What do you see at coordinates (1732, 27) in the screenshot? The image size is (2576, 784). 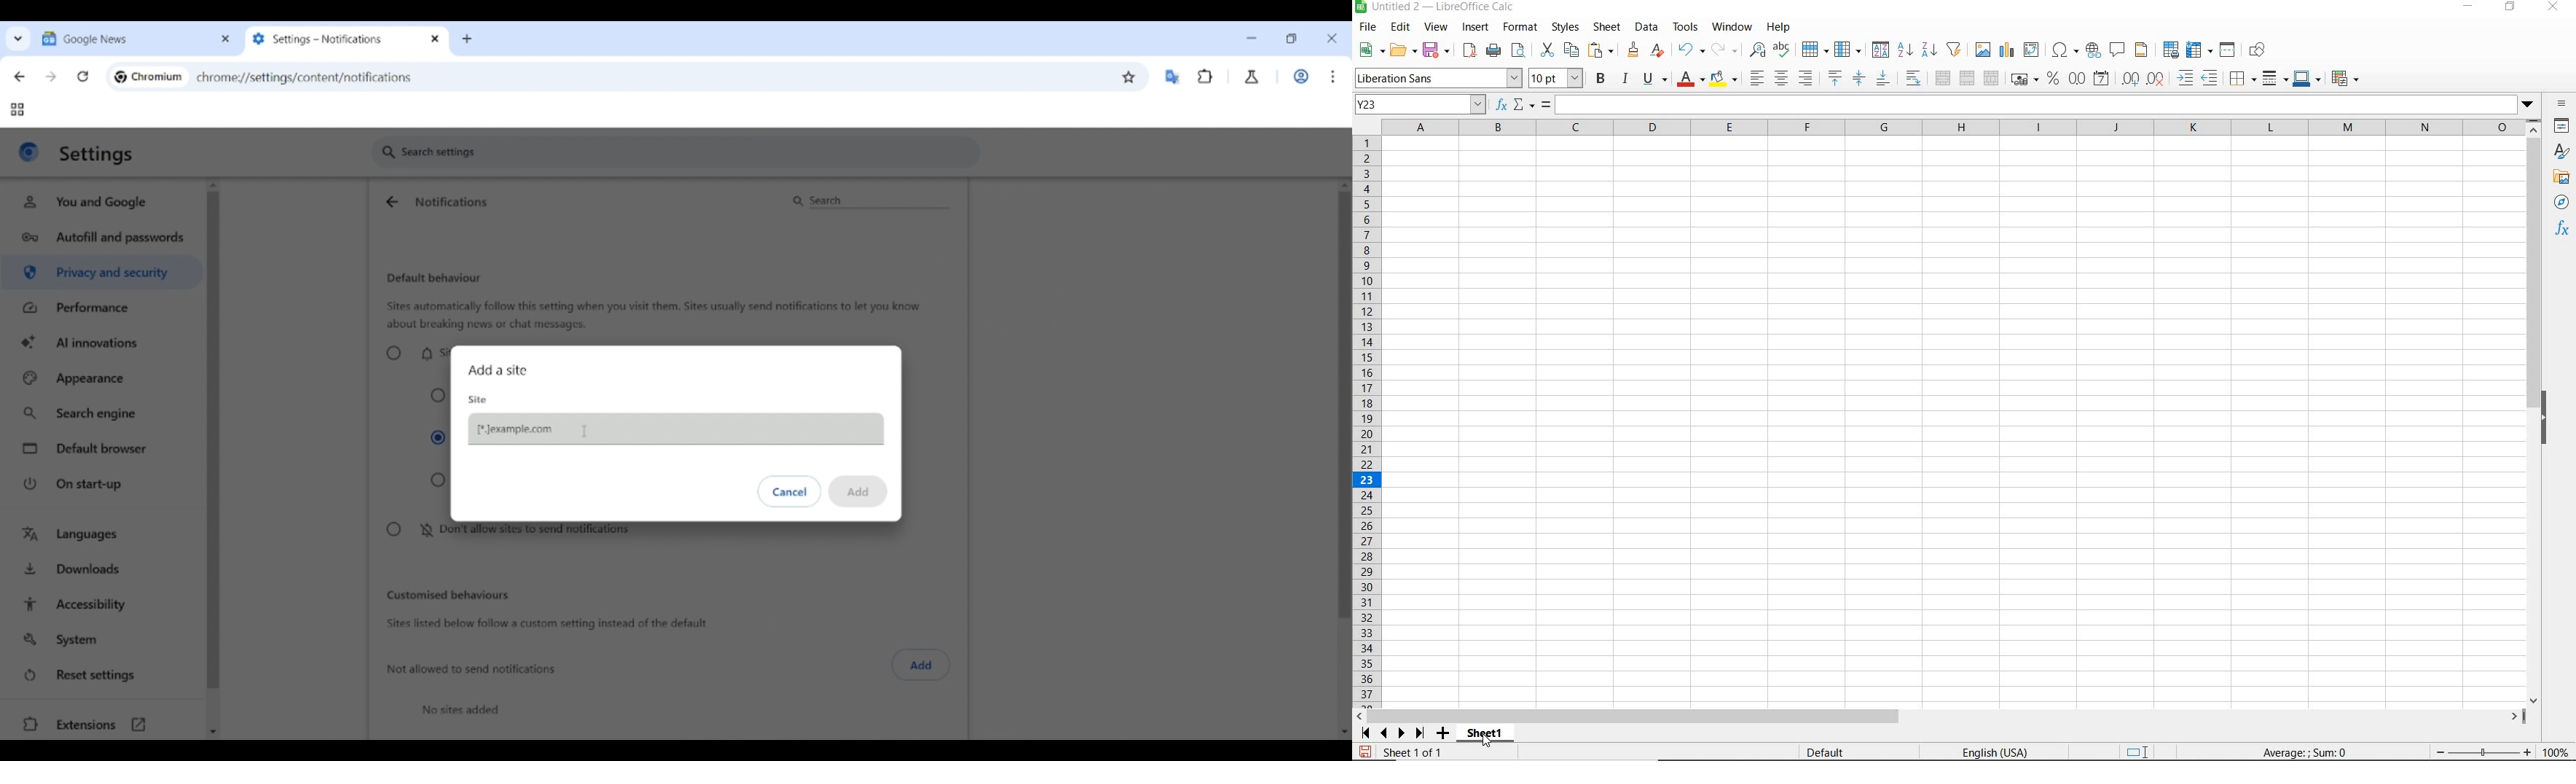 I see `WINDOW` at bounding box center [1732, 27].